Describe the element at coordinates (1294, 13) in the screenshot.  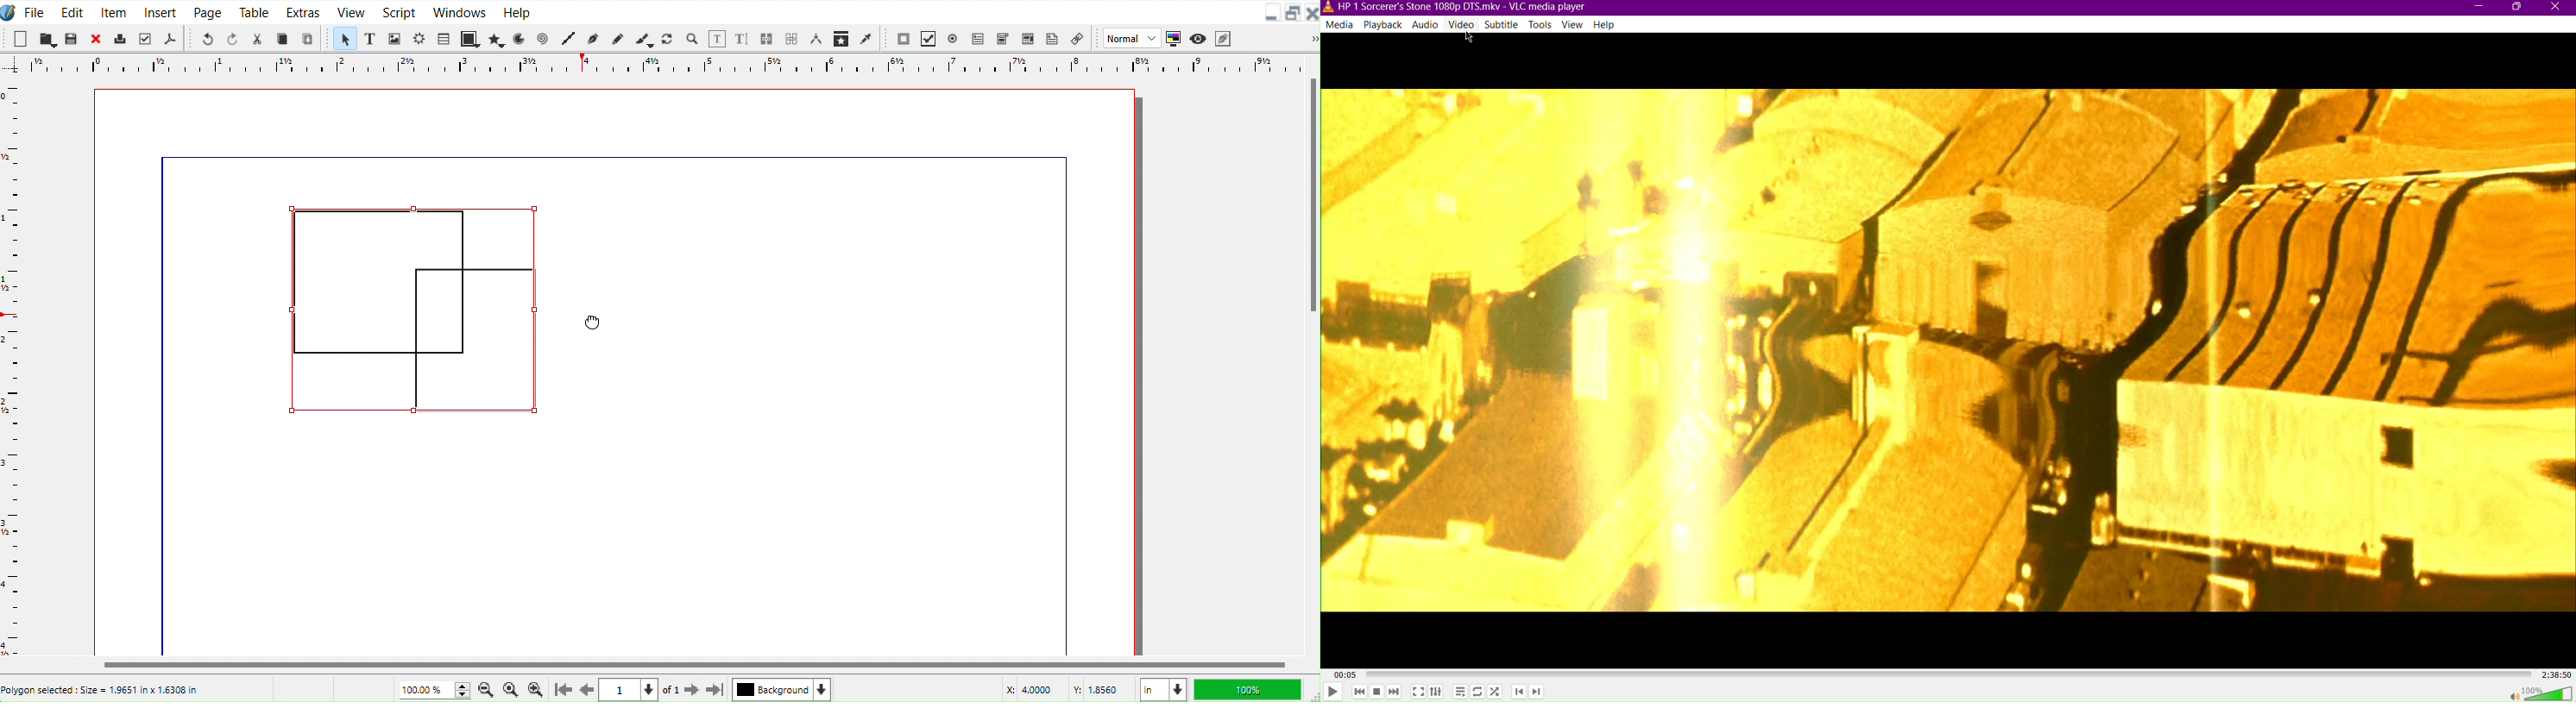
I see `Maximize` at that location.